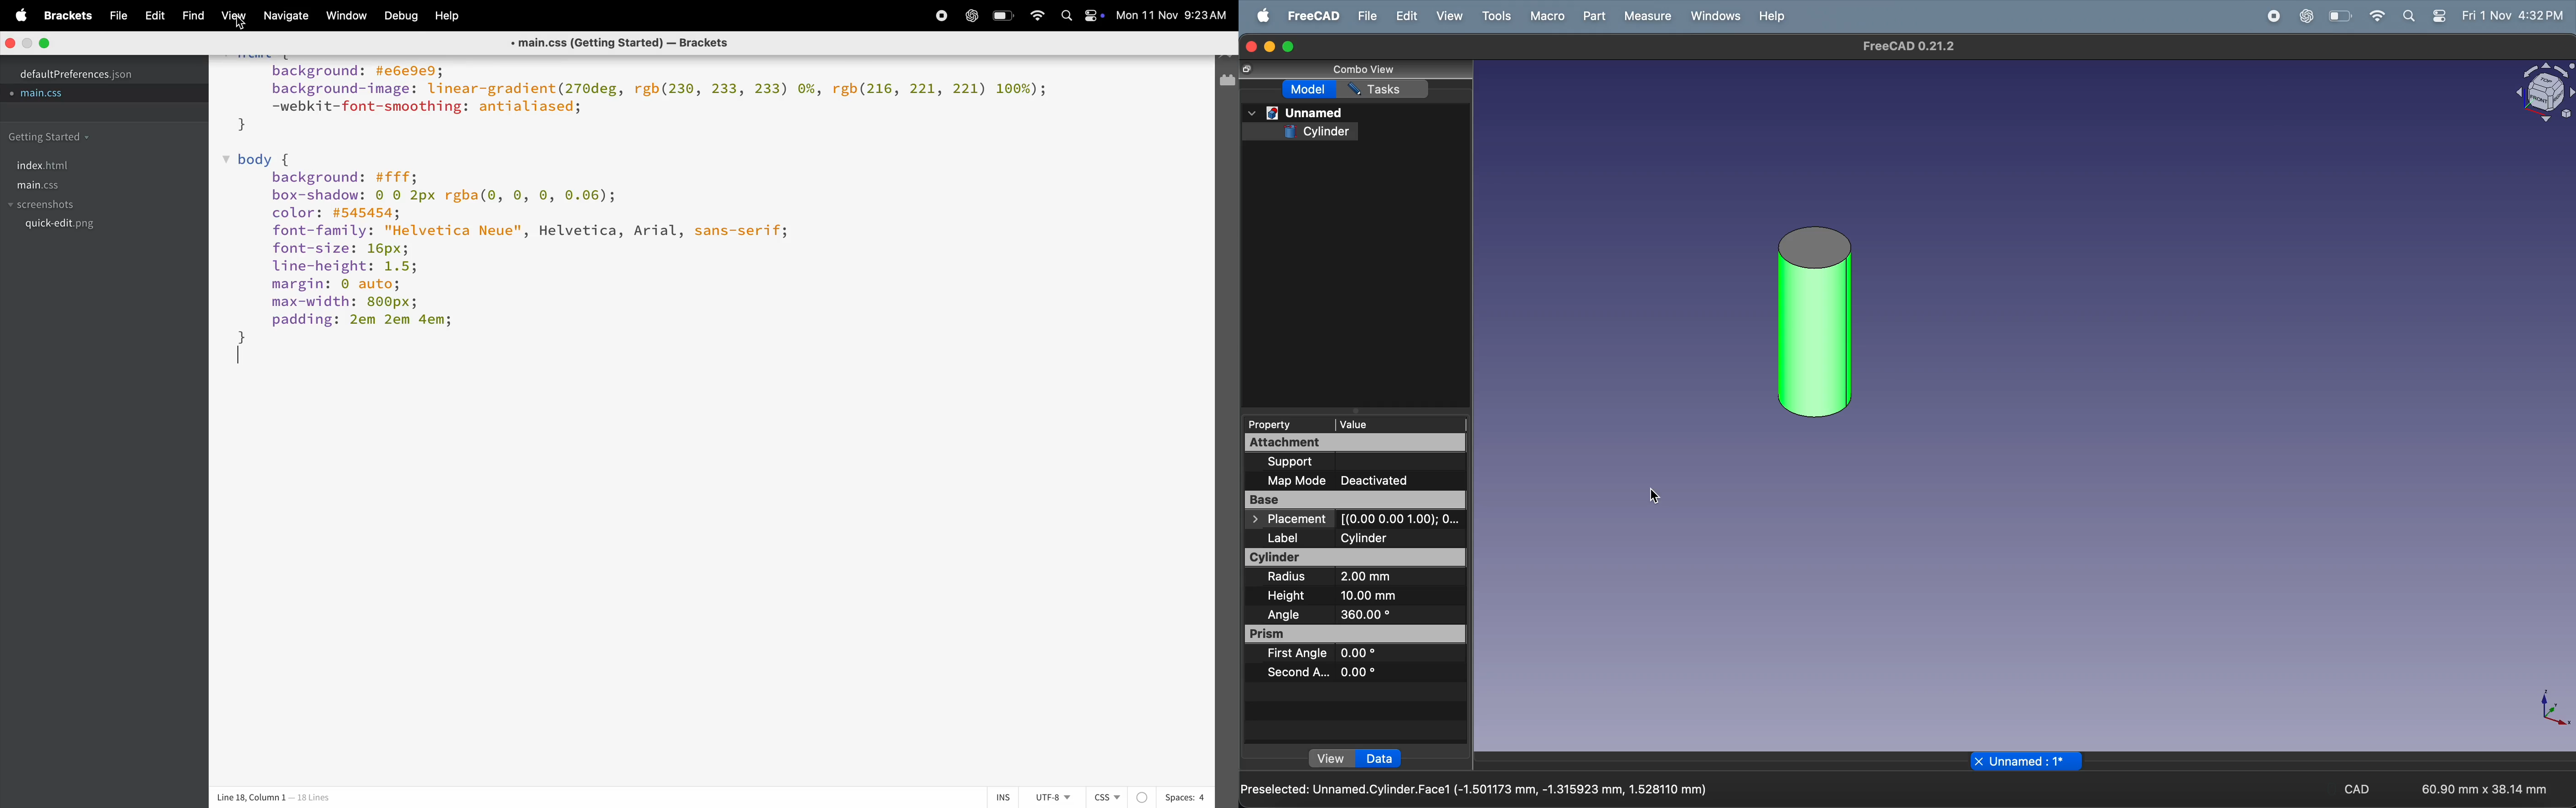  What do you see at coordinates (1364, 70) in the screenshot?
I see `combo view` at bounding box center [1364, 70].